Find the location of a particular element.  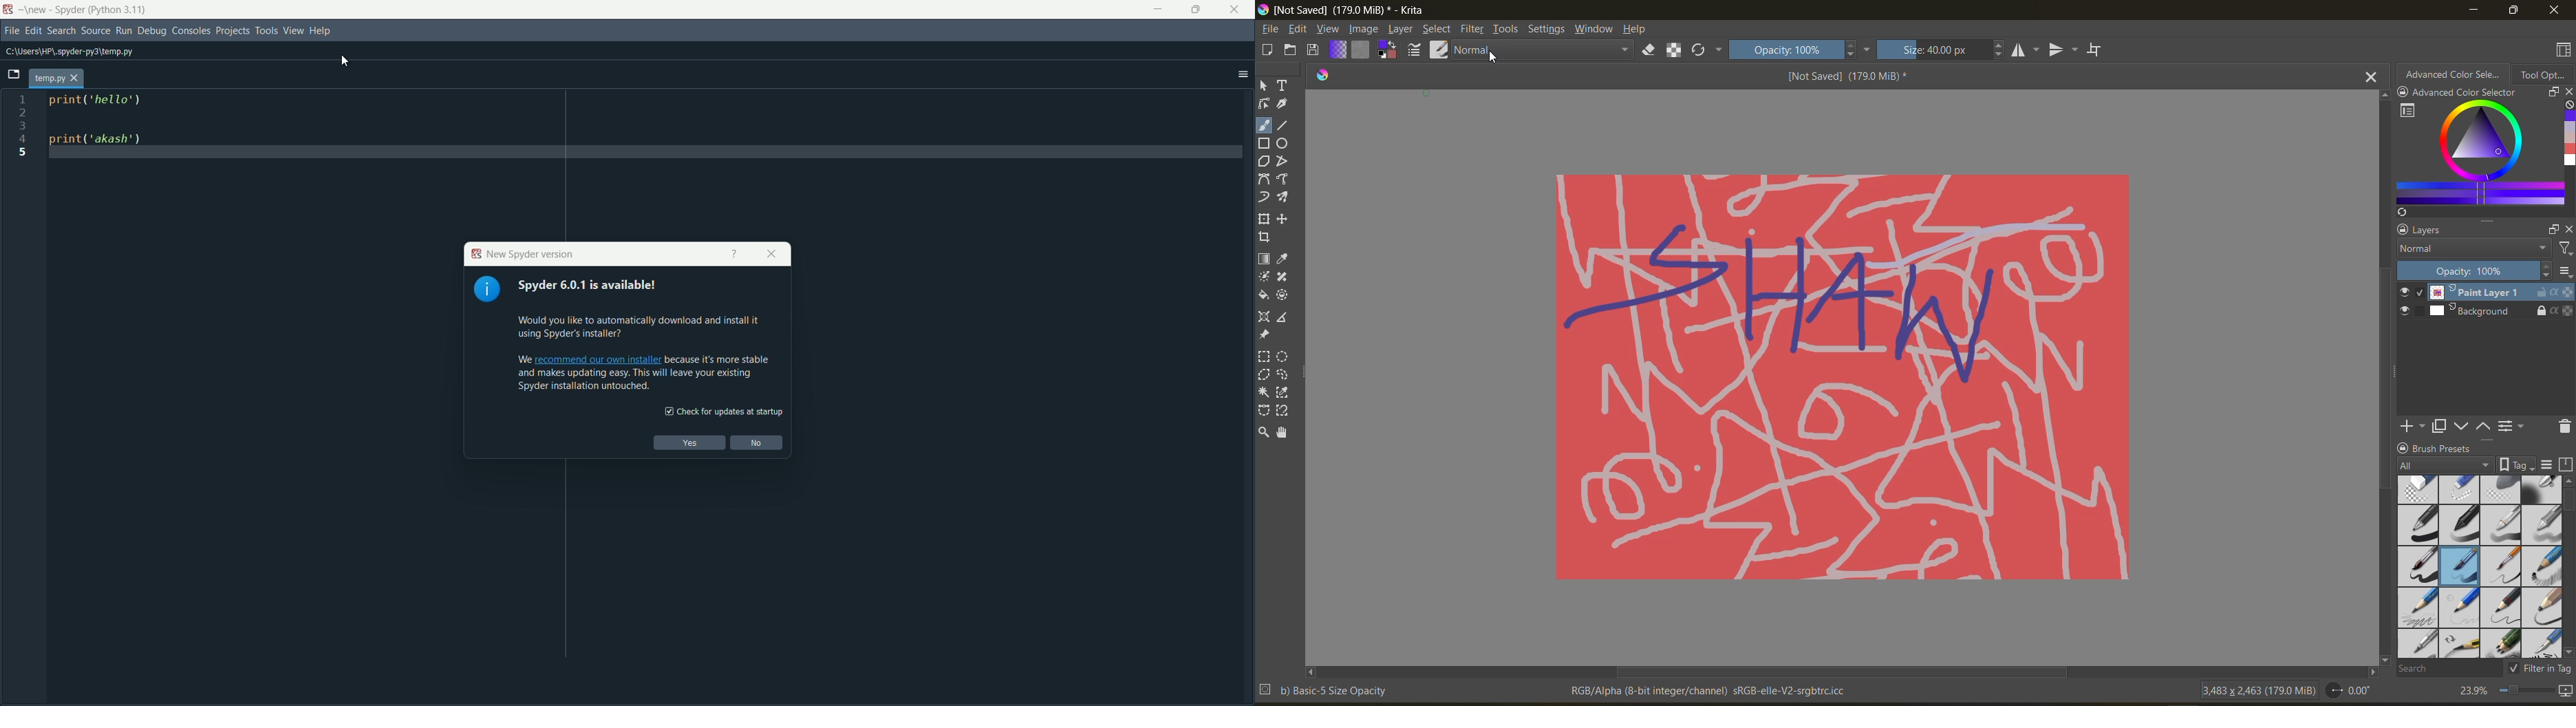

print('hello') print('akash') is located at coordinates (173, 158).